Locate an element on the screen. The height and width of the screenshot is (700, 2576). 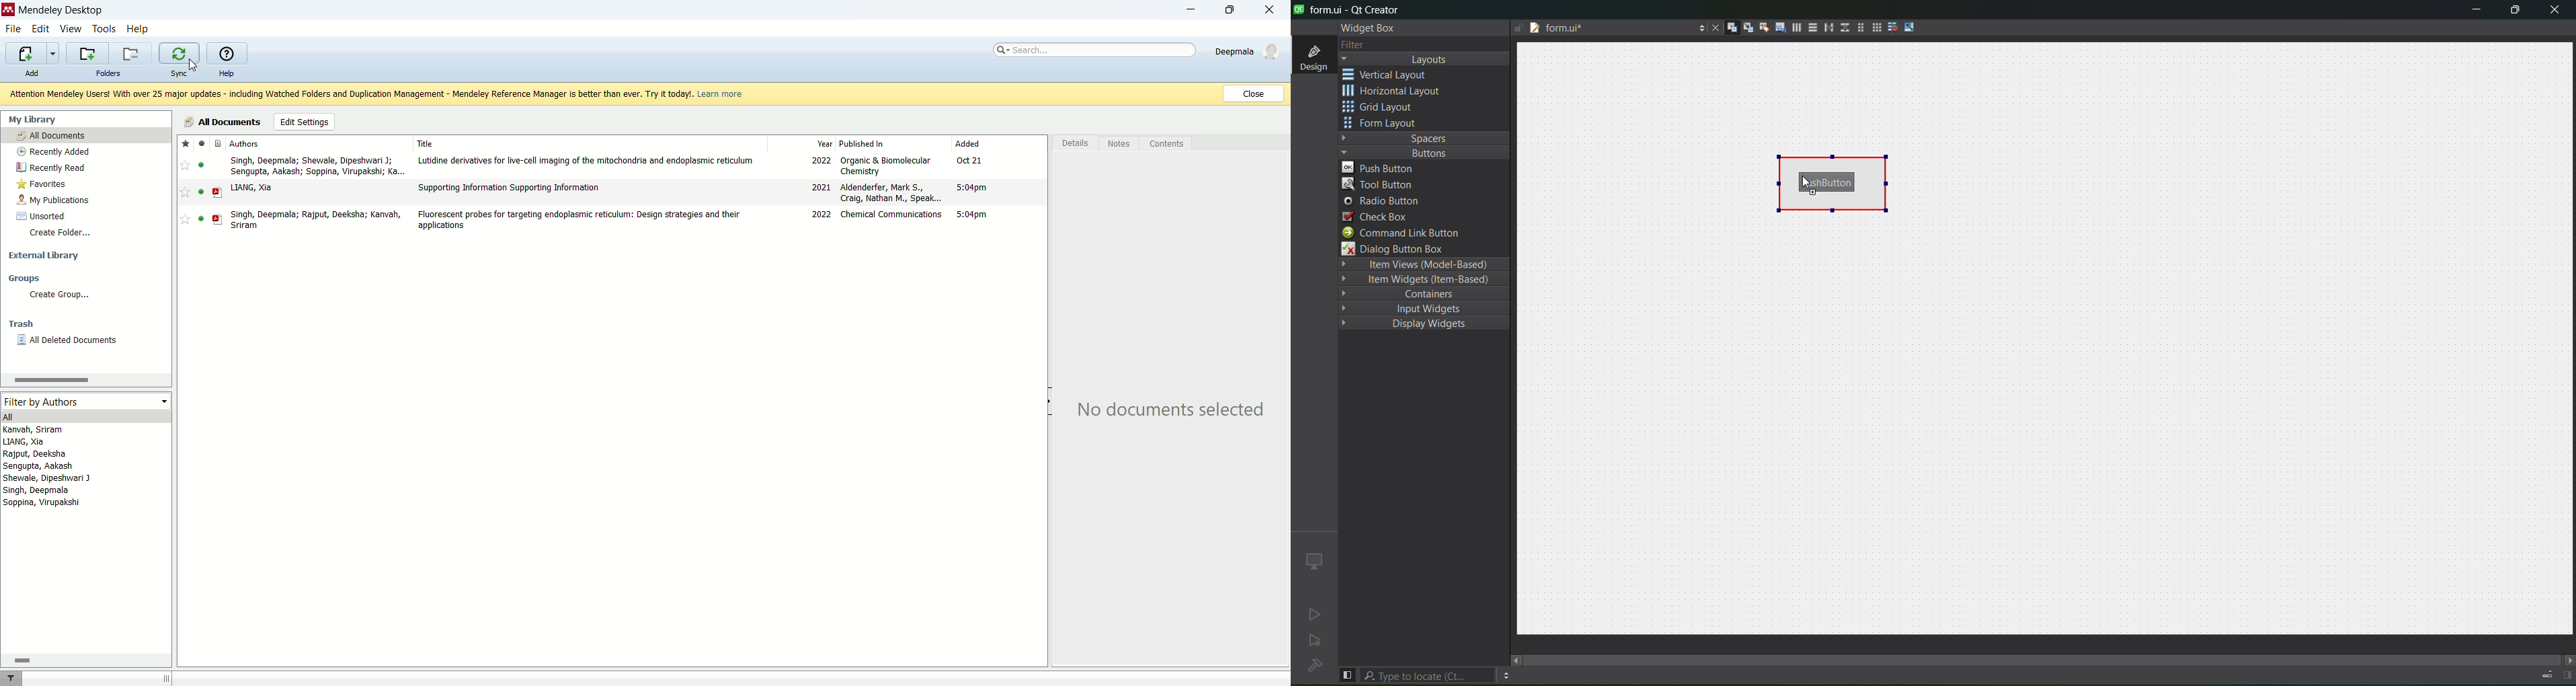
favorites is located at coordinates (184, 143).